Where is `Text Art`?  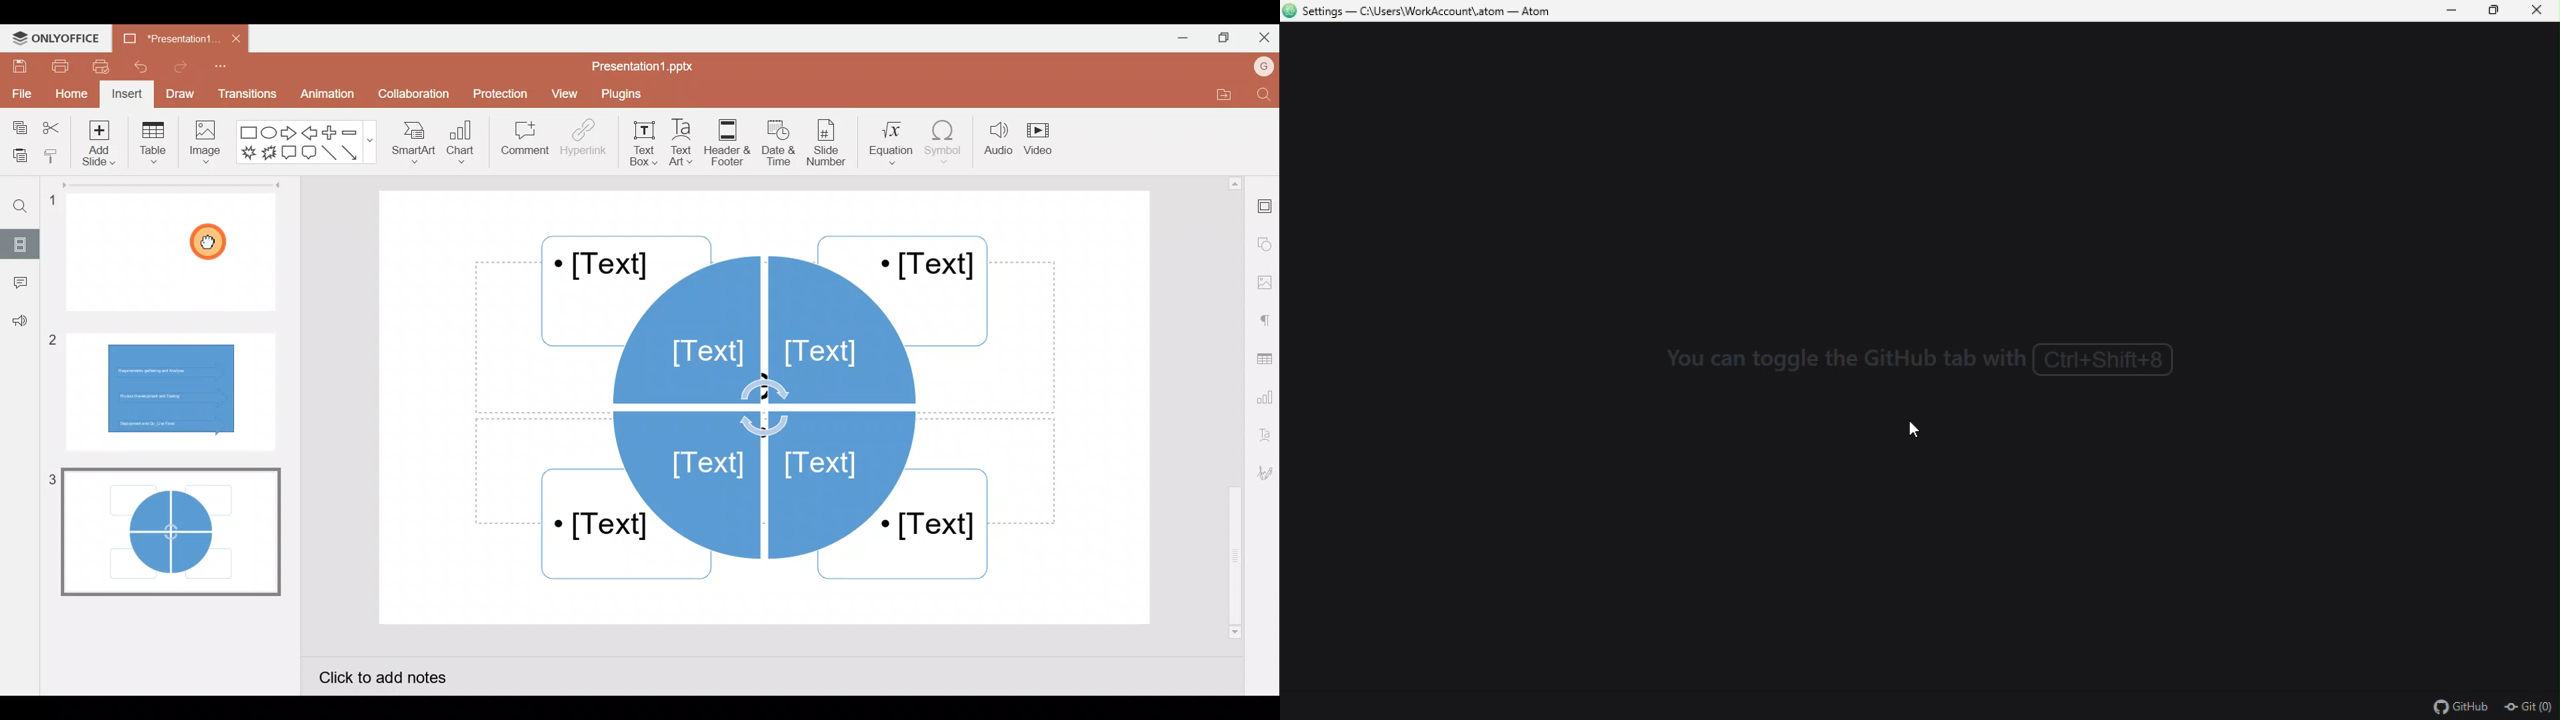
Text Art is located at coordinates (685, 143).